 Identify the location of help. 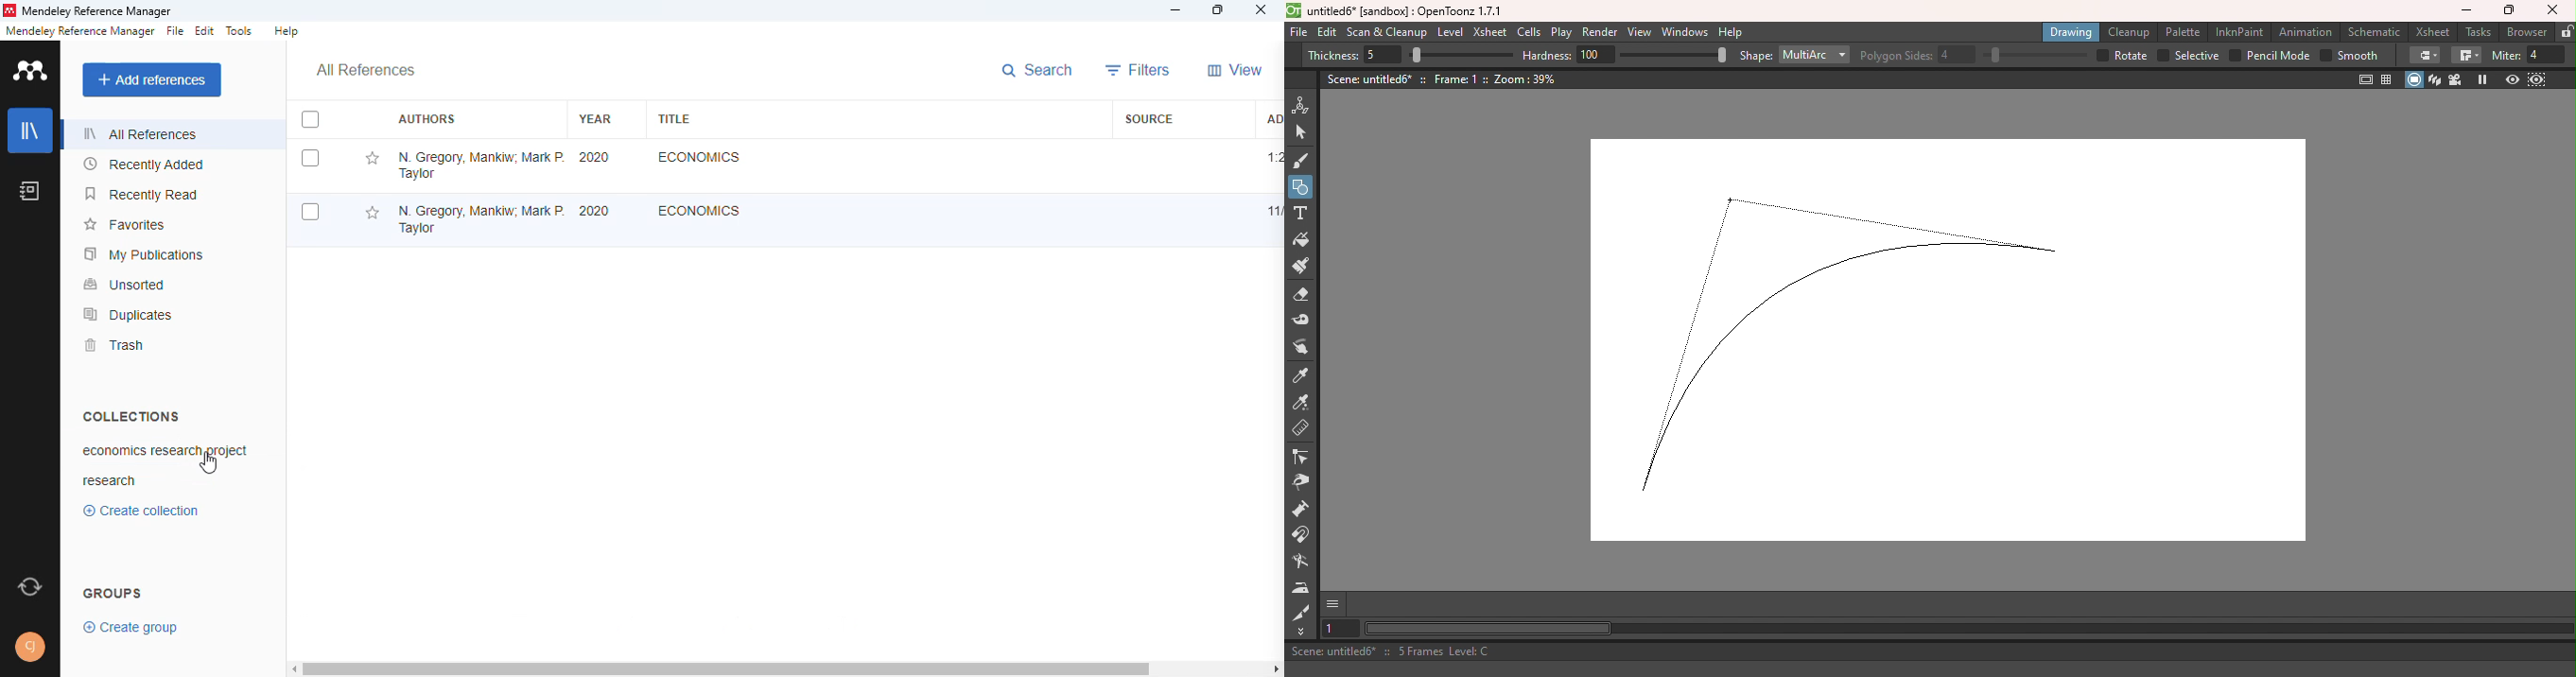
(286, 31).